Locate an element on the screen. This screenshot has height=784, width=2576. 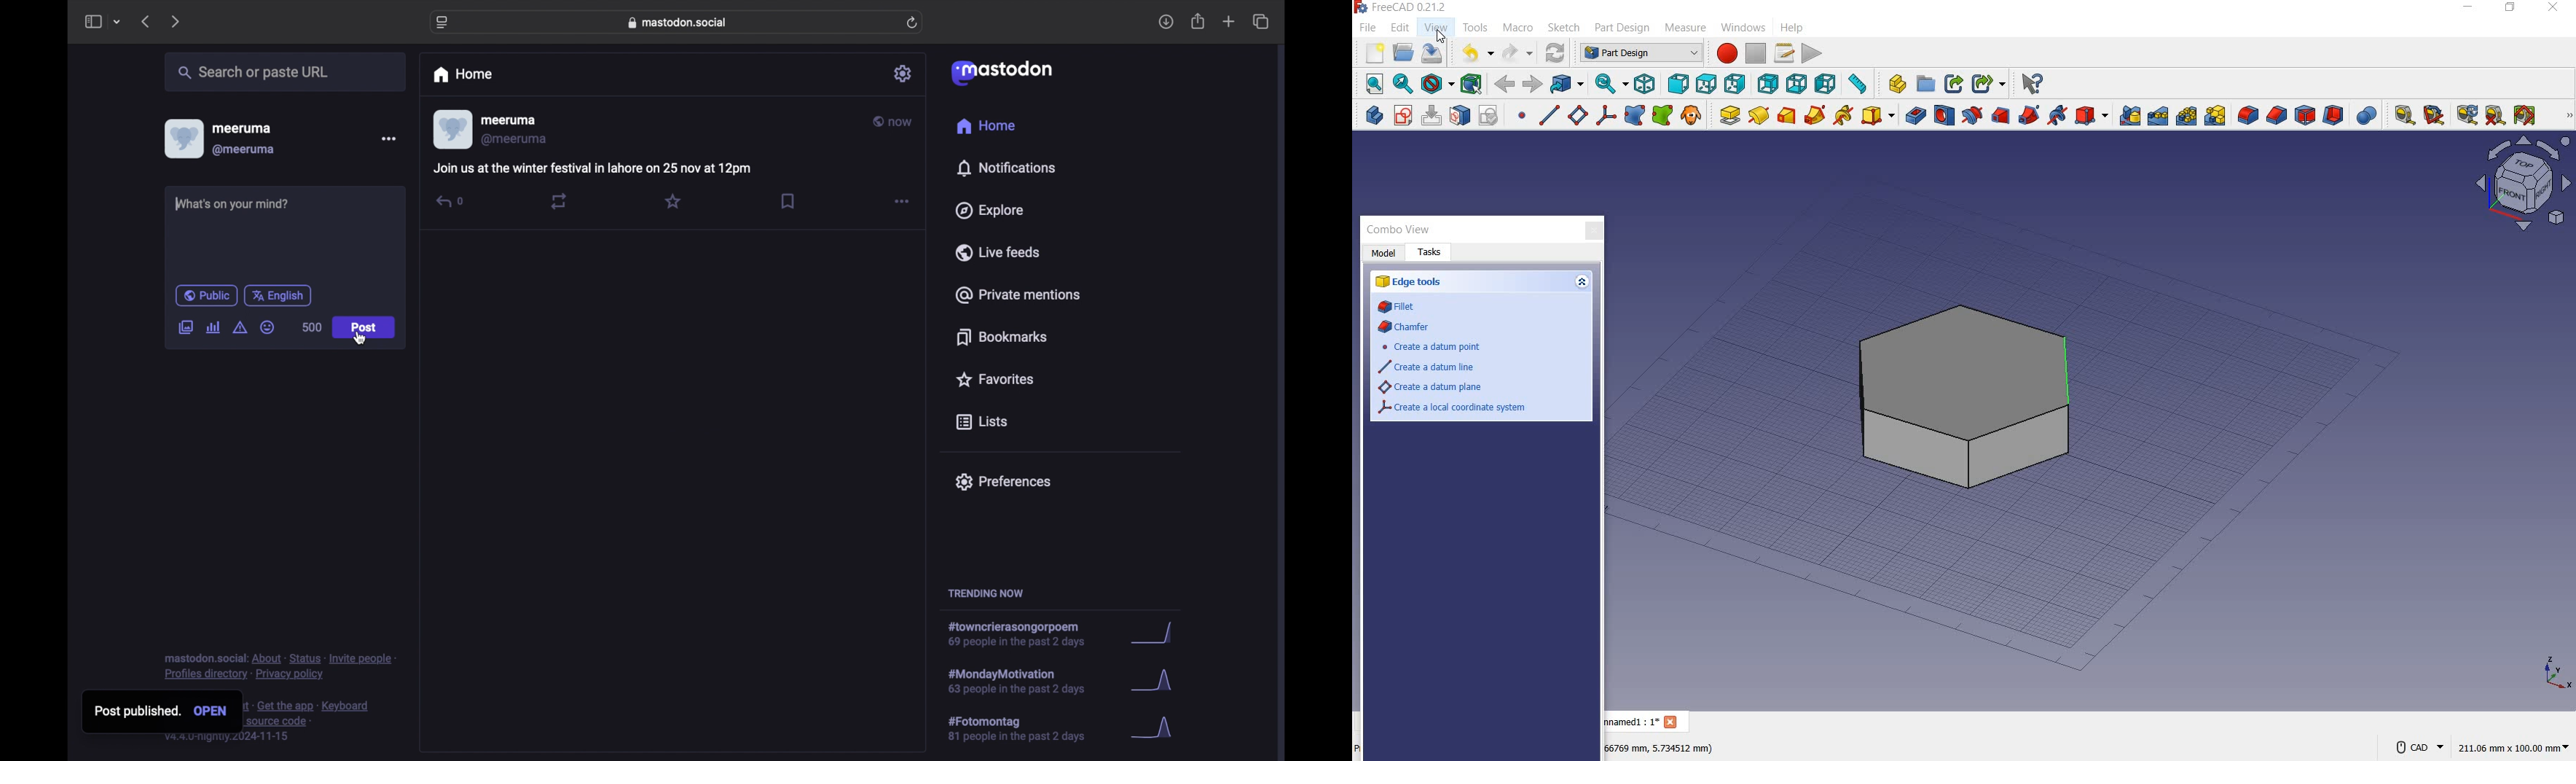
edge tools is located at coordinates (1417, 284).